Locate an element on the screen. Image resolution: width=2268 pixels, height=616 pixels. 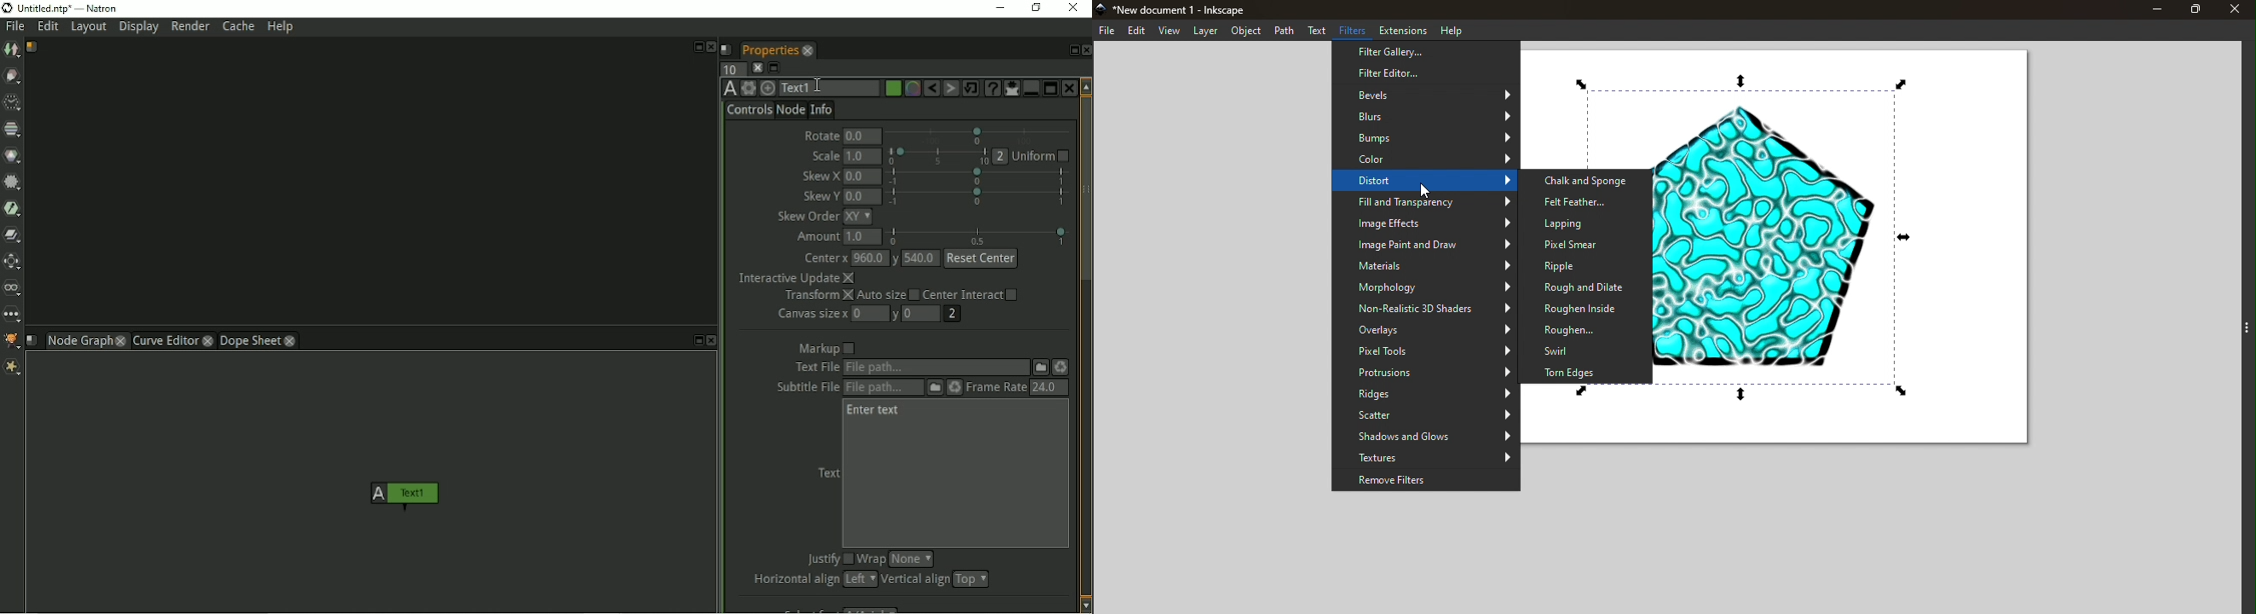
Minimize/maximize all panels is located at coordinates (775, 68).